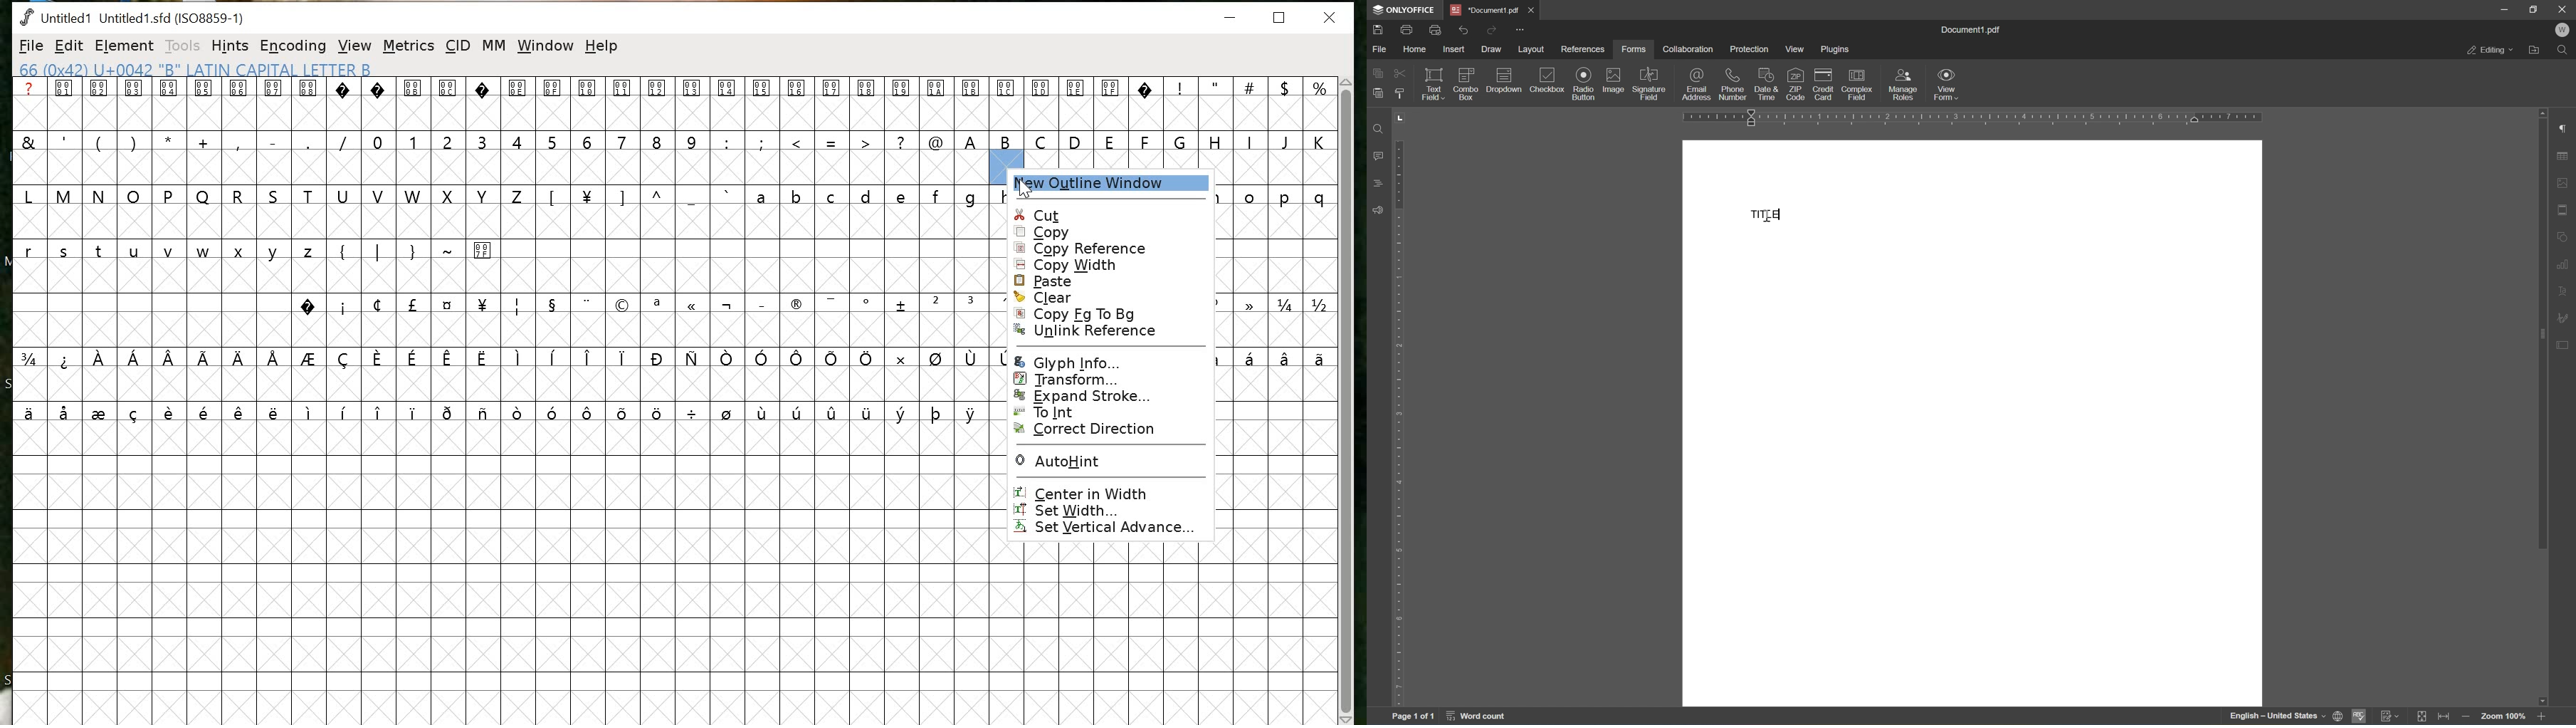 The width and height of the screenshot is (2576, 728). I want to click on comments, so click(1377, 156).